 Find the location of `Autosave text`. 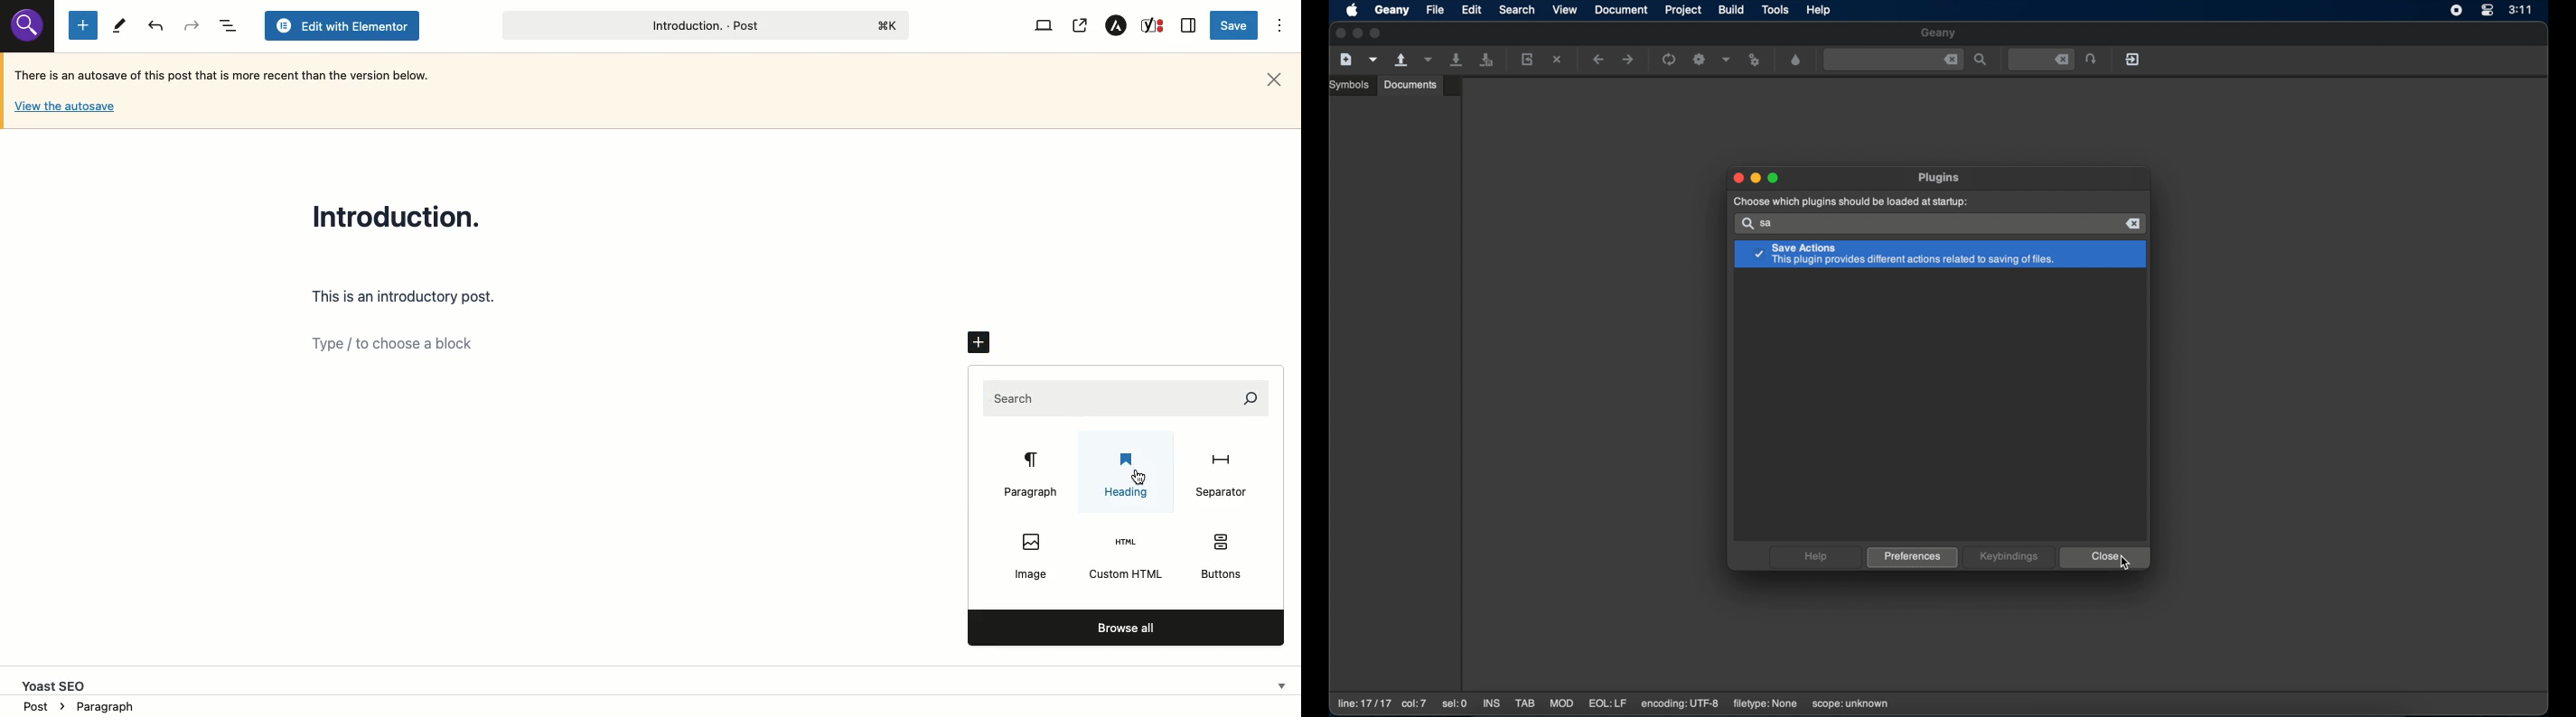

Autosave text is located at coordinates (228, 74).